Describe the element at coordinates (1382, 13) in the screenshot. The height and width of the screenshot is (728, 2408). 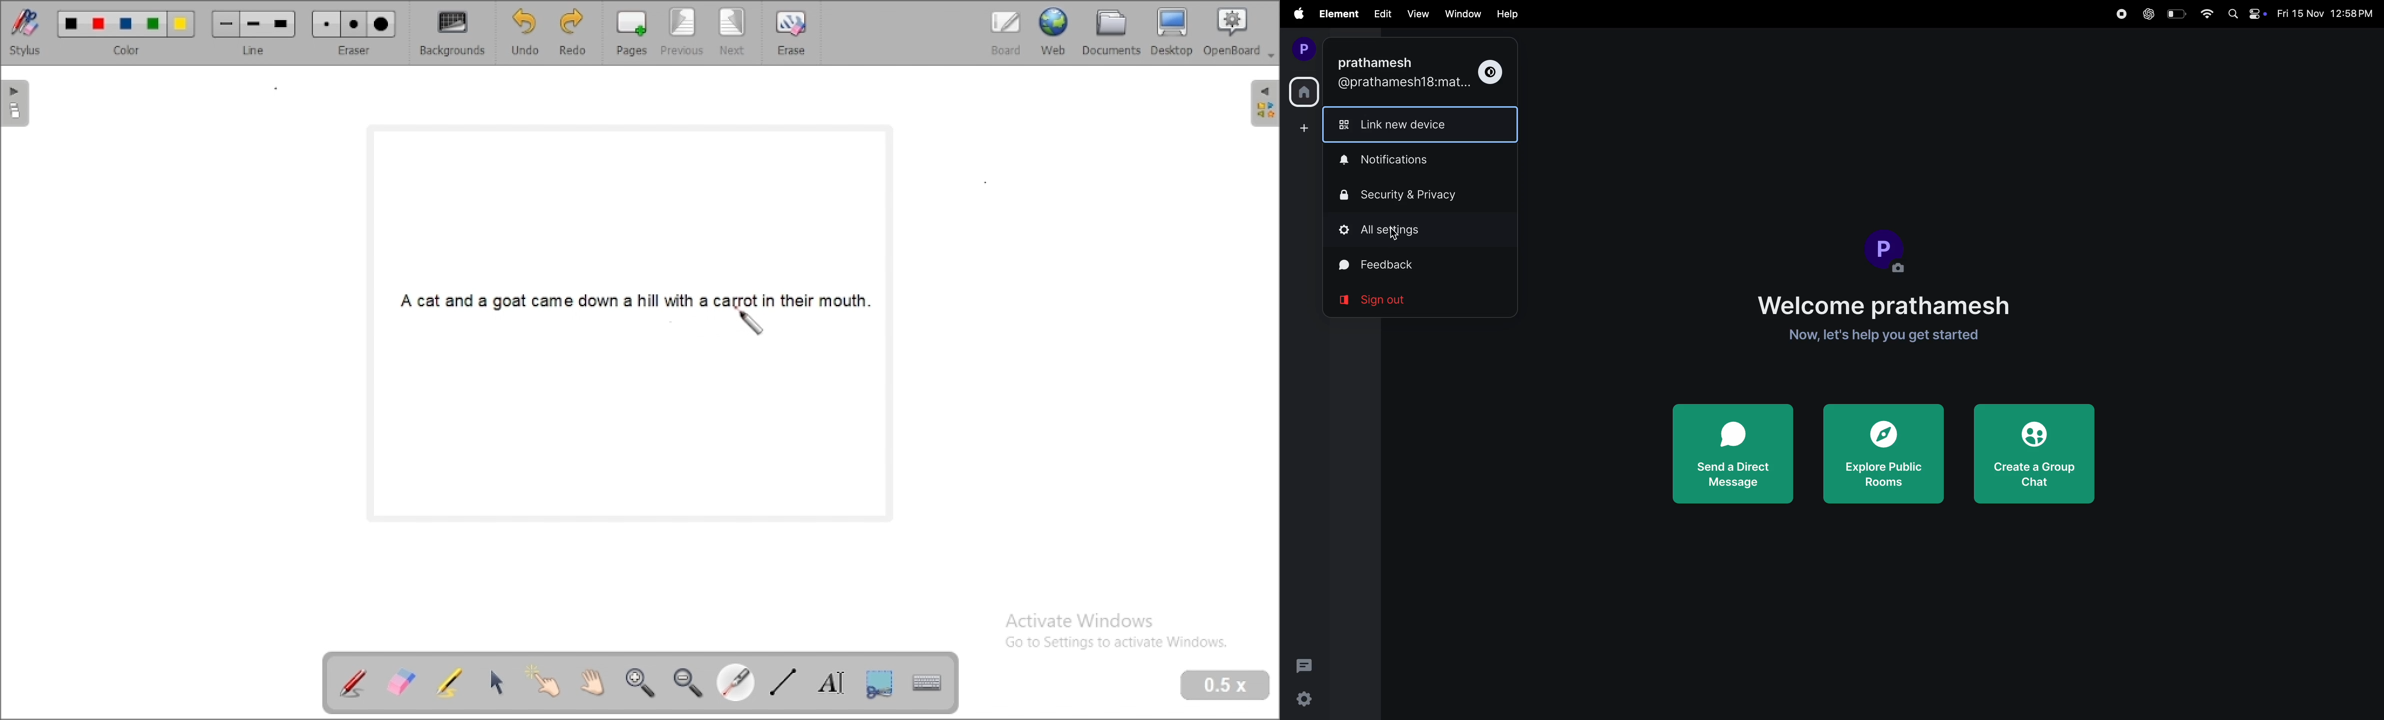
I see `edit` at that location.